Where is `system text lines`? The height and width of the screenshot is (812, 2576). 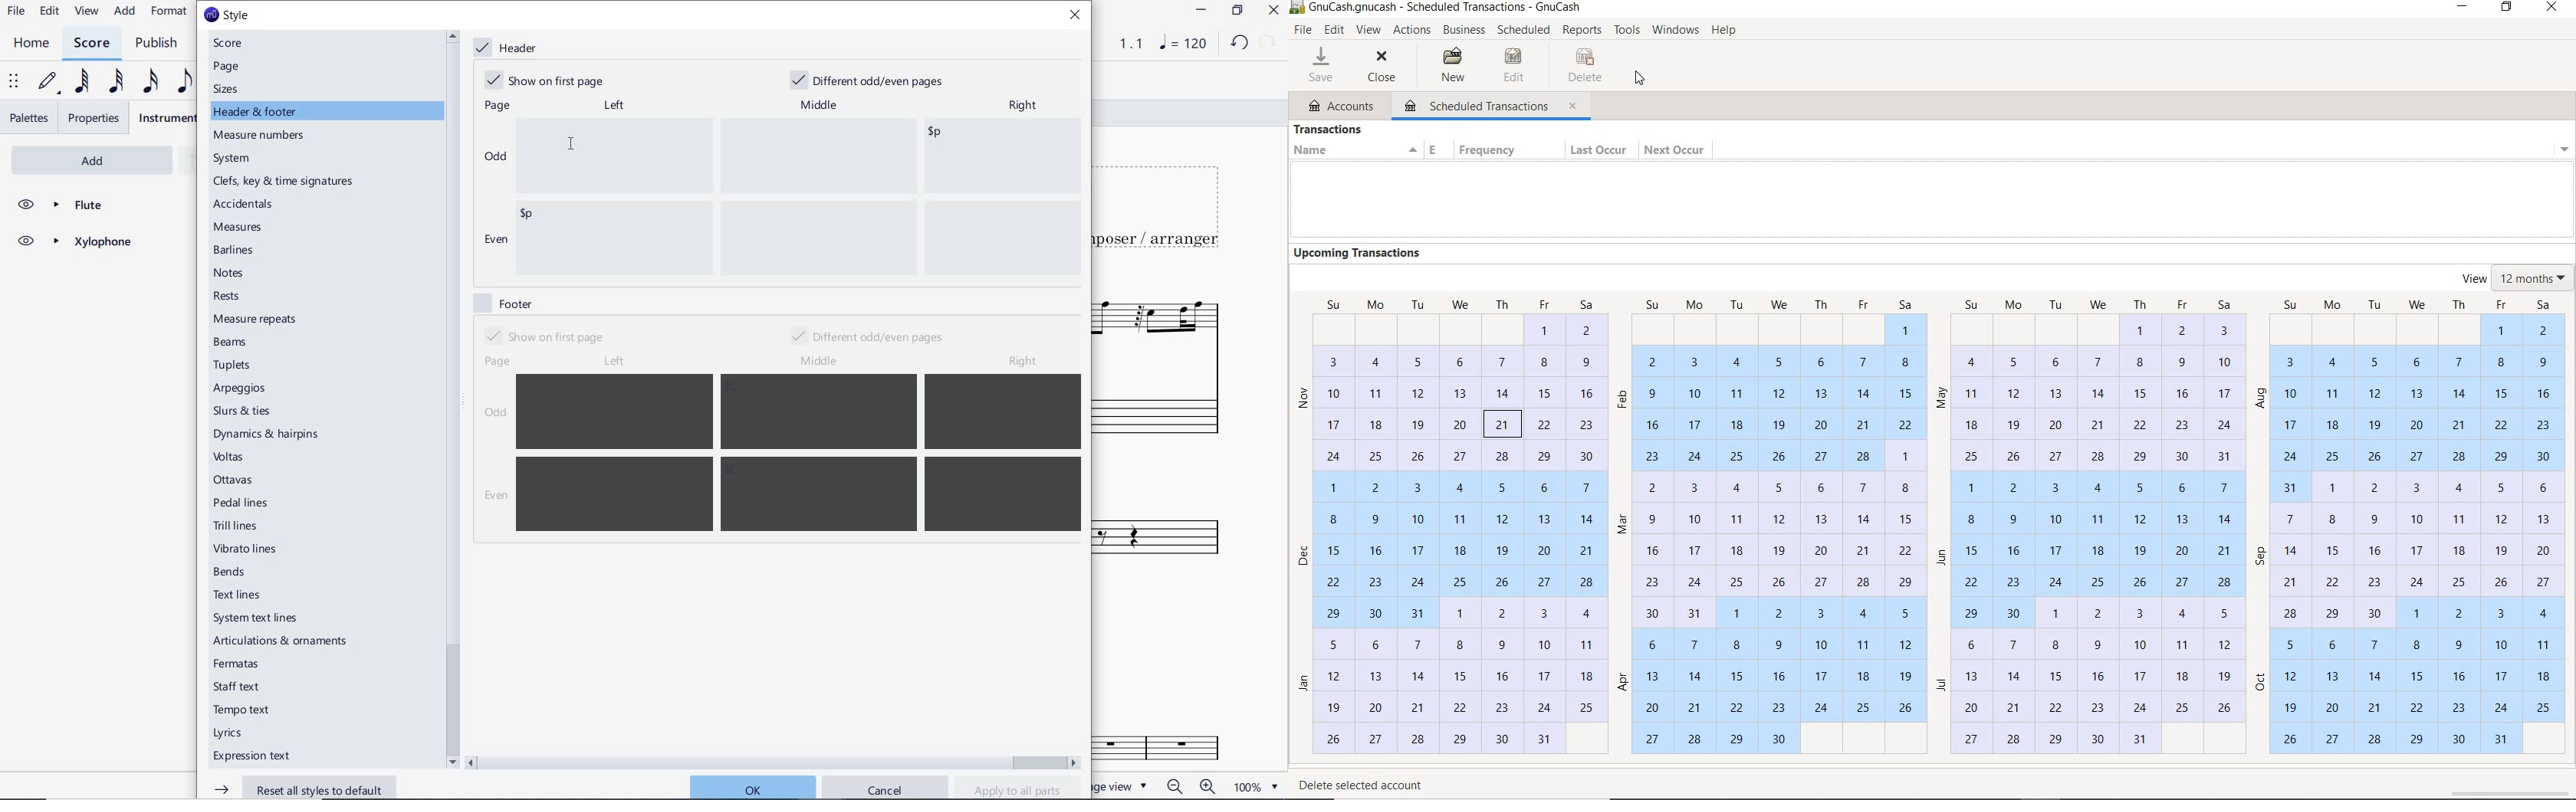 system text lines is located at coordinates (257, 618).